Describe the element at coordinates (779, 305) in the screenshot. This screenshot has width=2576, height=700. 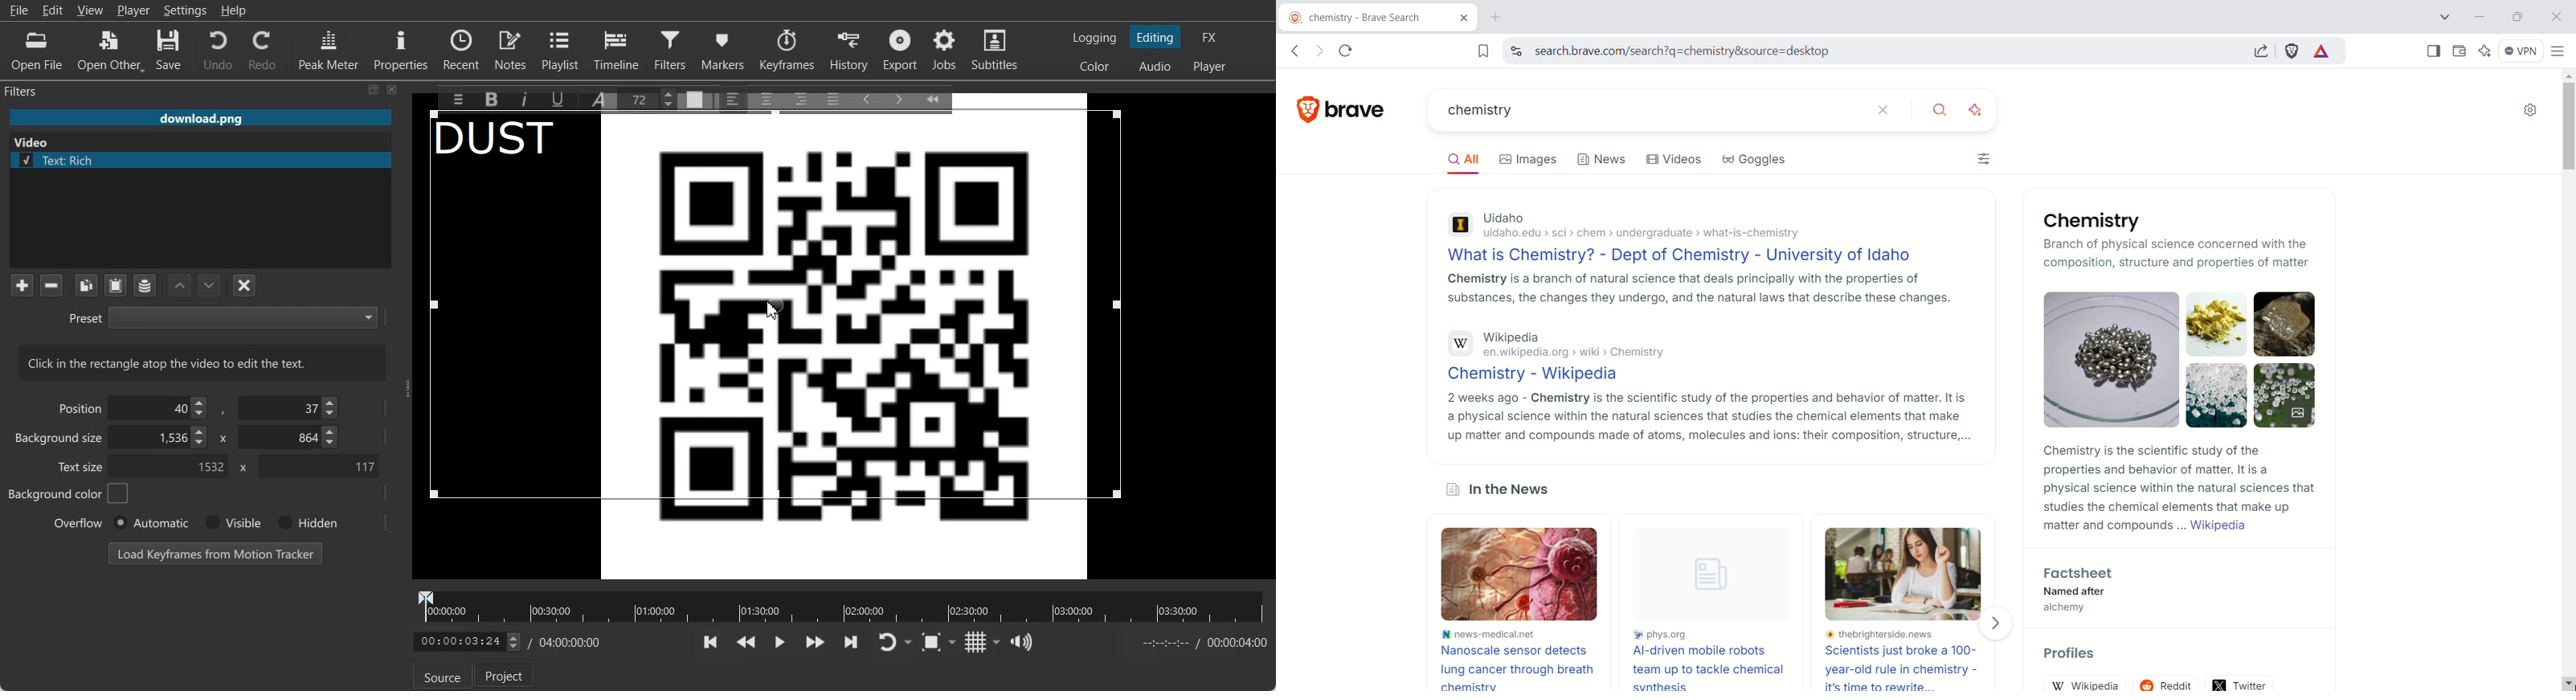
I see `Text Frame` at that location.